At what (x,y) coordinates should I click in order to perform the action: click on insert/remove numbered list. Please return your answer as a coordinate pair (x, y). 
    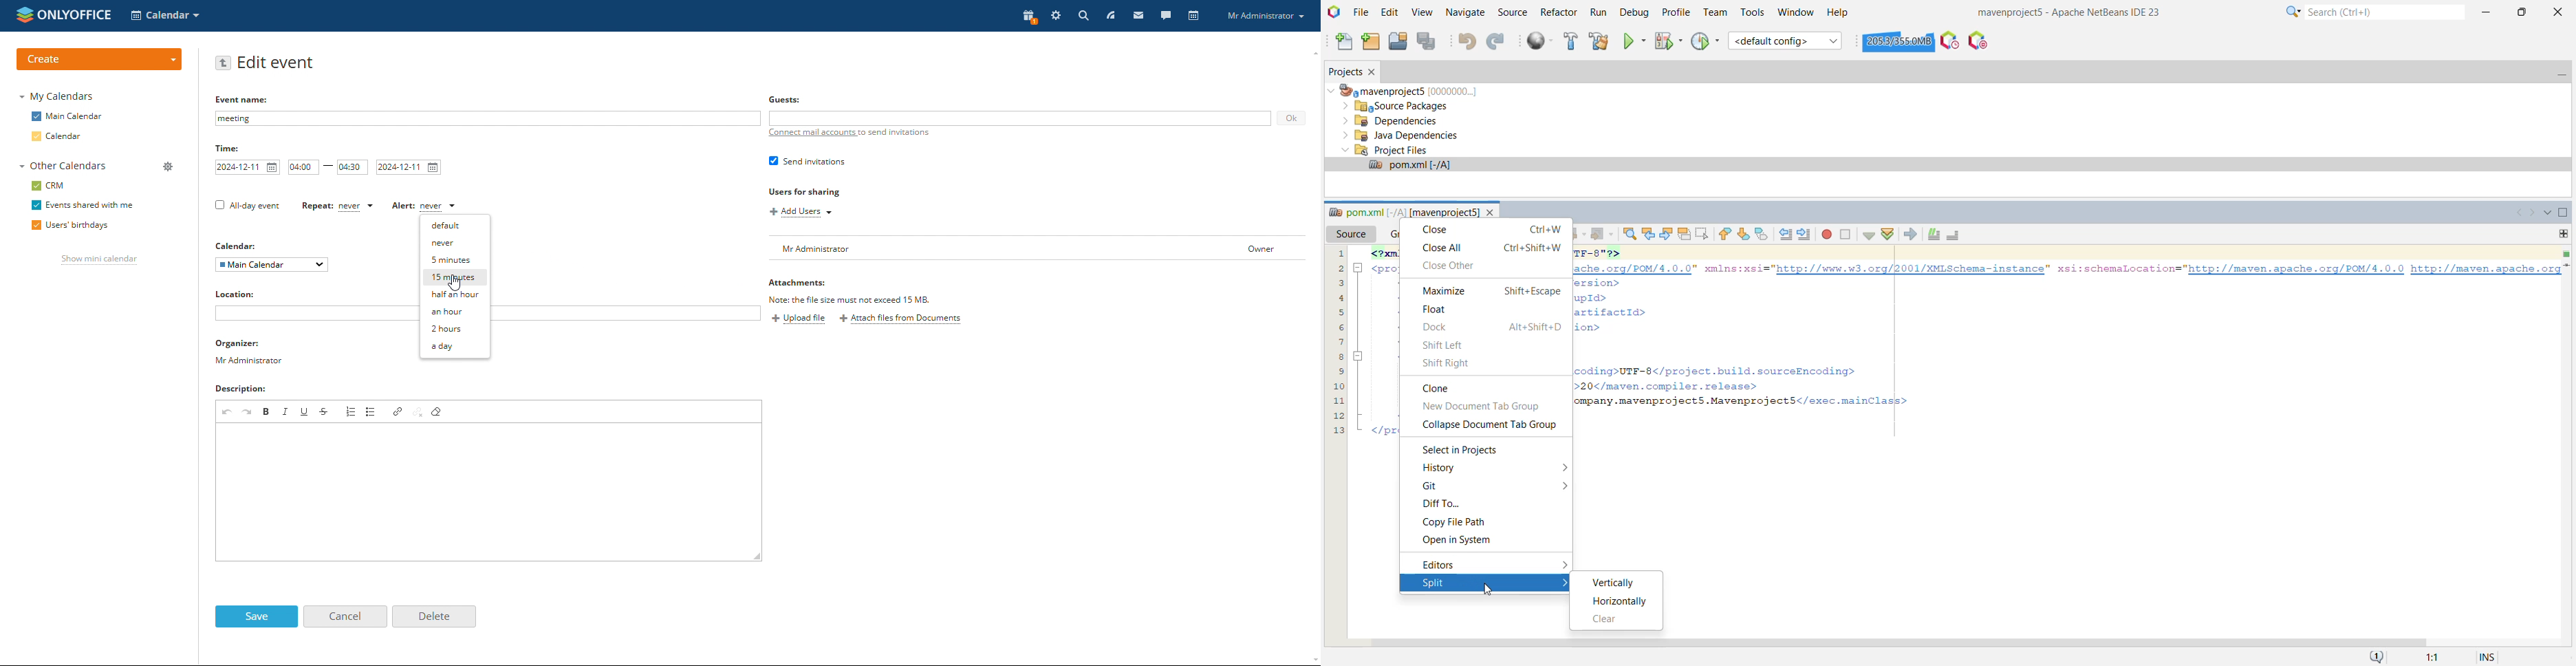
    Looking at the image, I should click on (352, 411).